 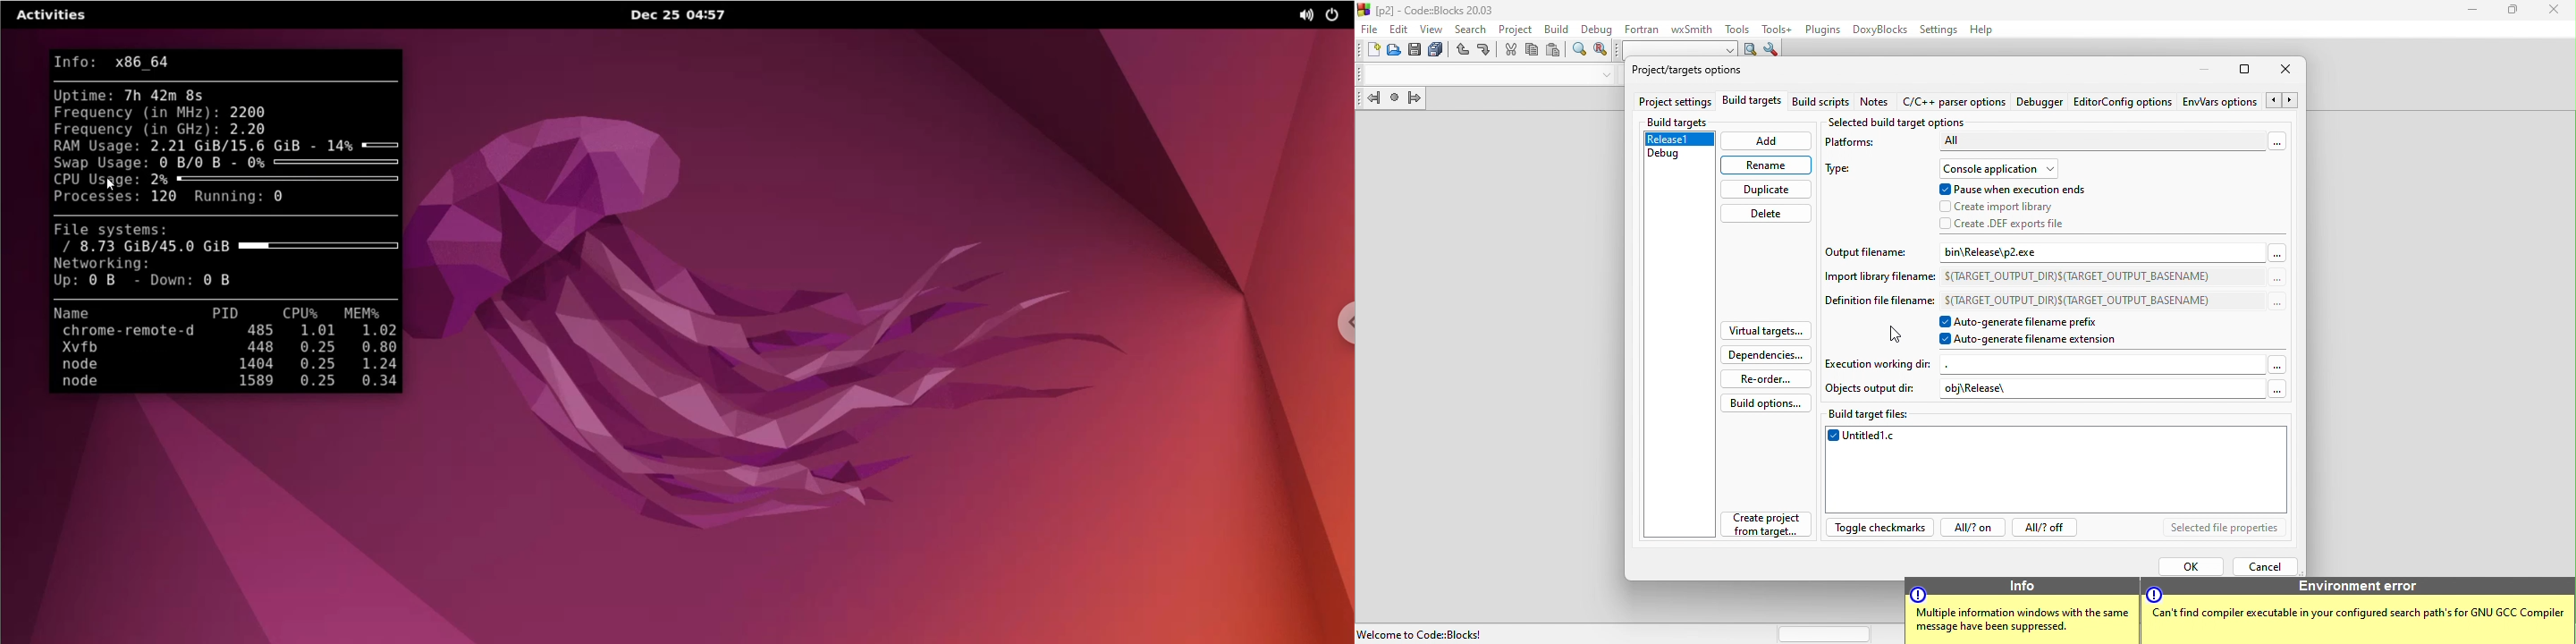 I want to click on build, so click(x=1554, y=28).